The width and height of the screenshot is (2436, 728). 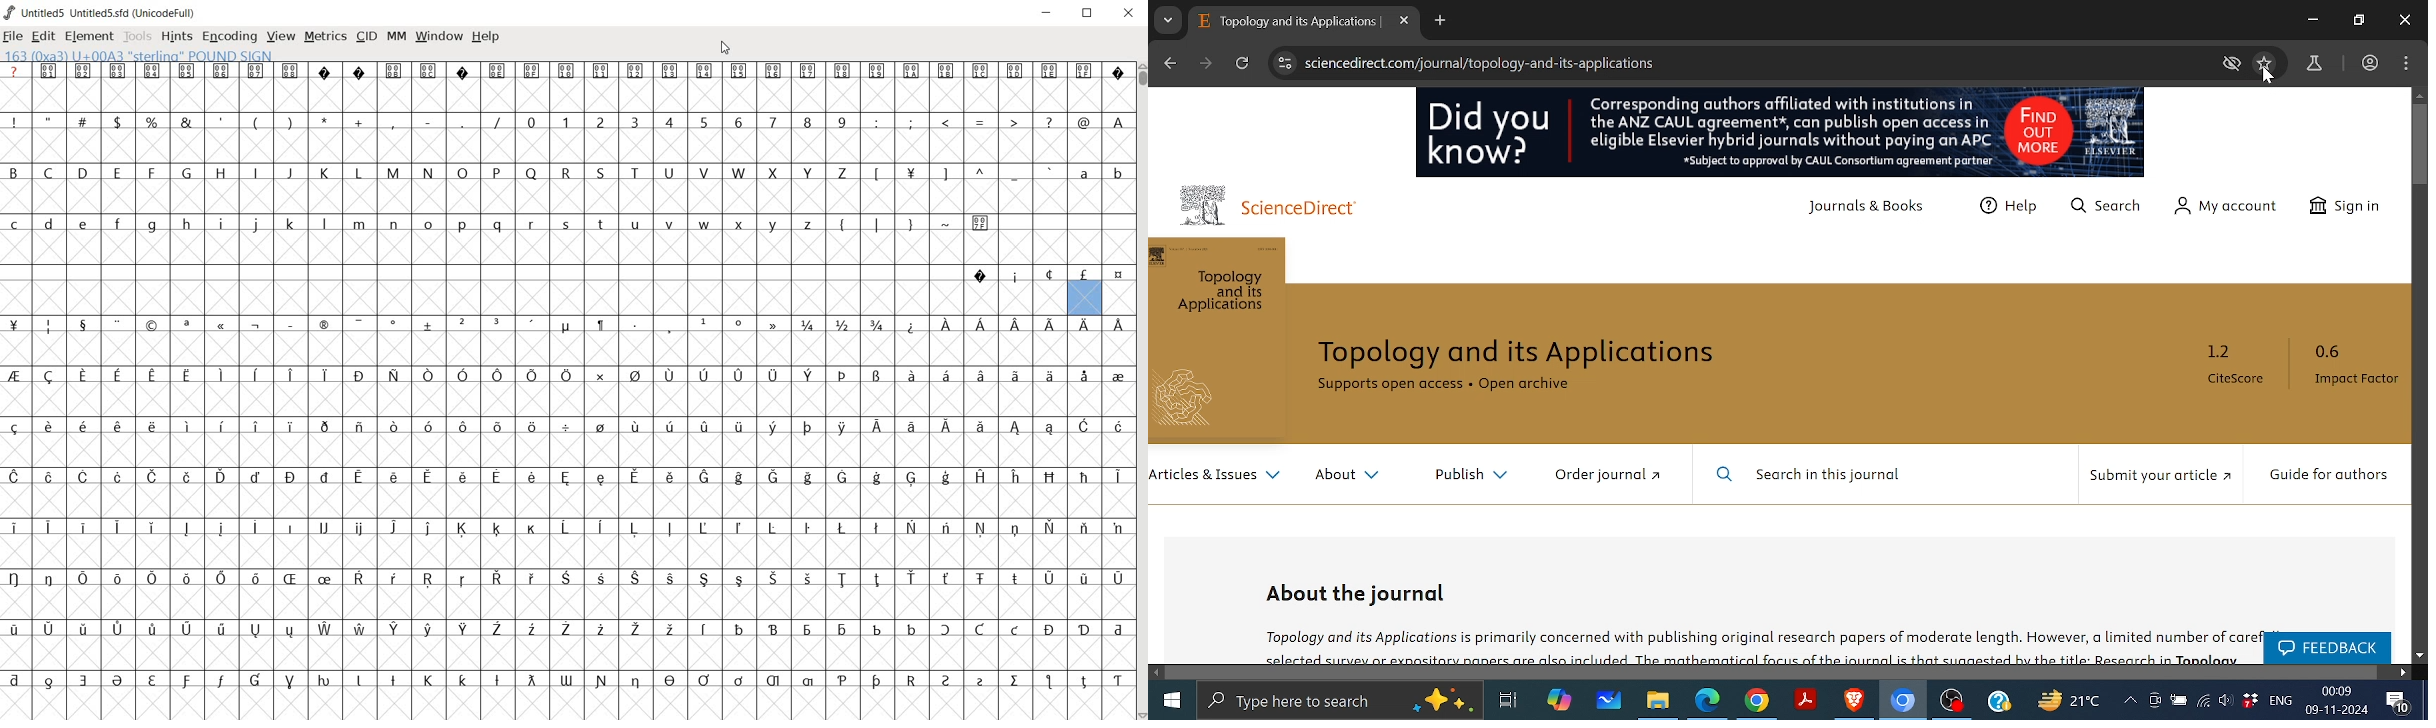 What do you see at coordinates (220, 528) in the screenshot?
I see `Symbol` at bounding box center [220, 528].